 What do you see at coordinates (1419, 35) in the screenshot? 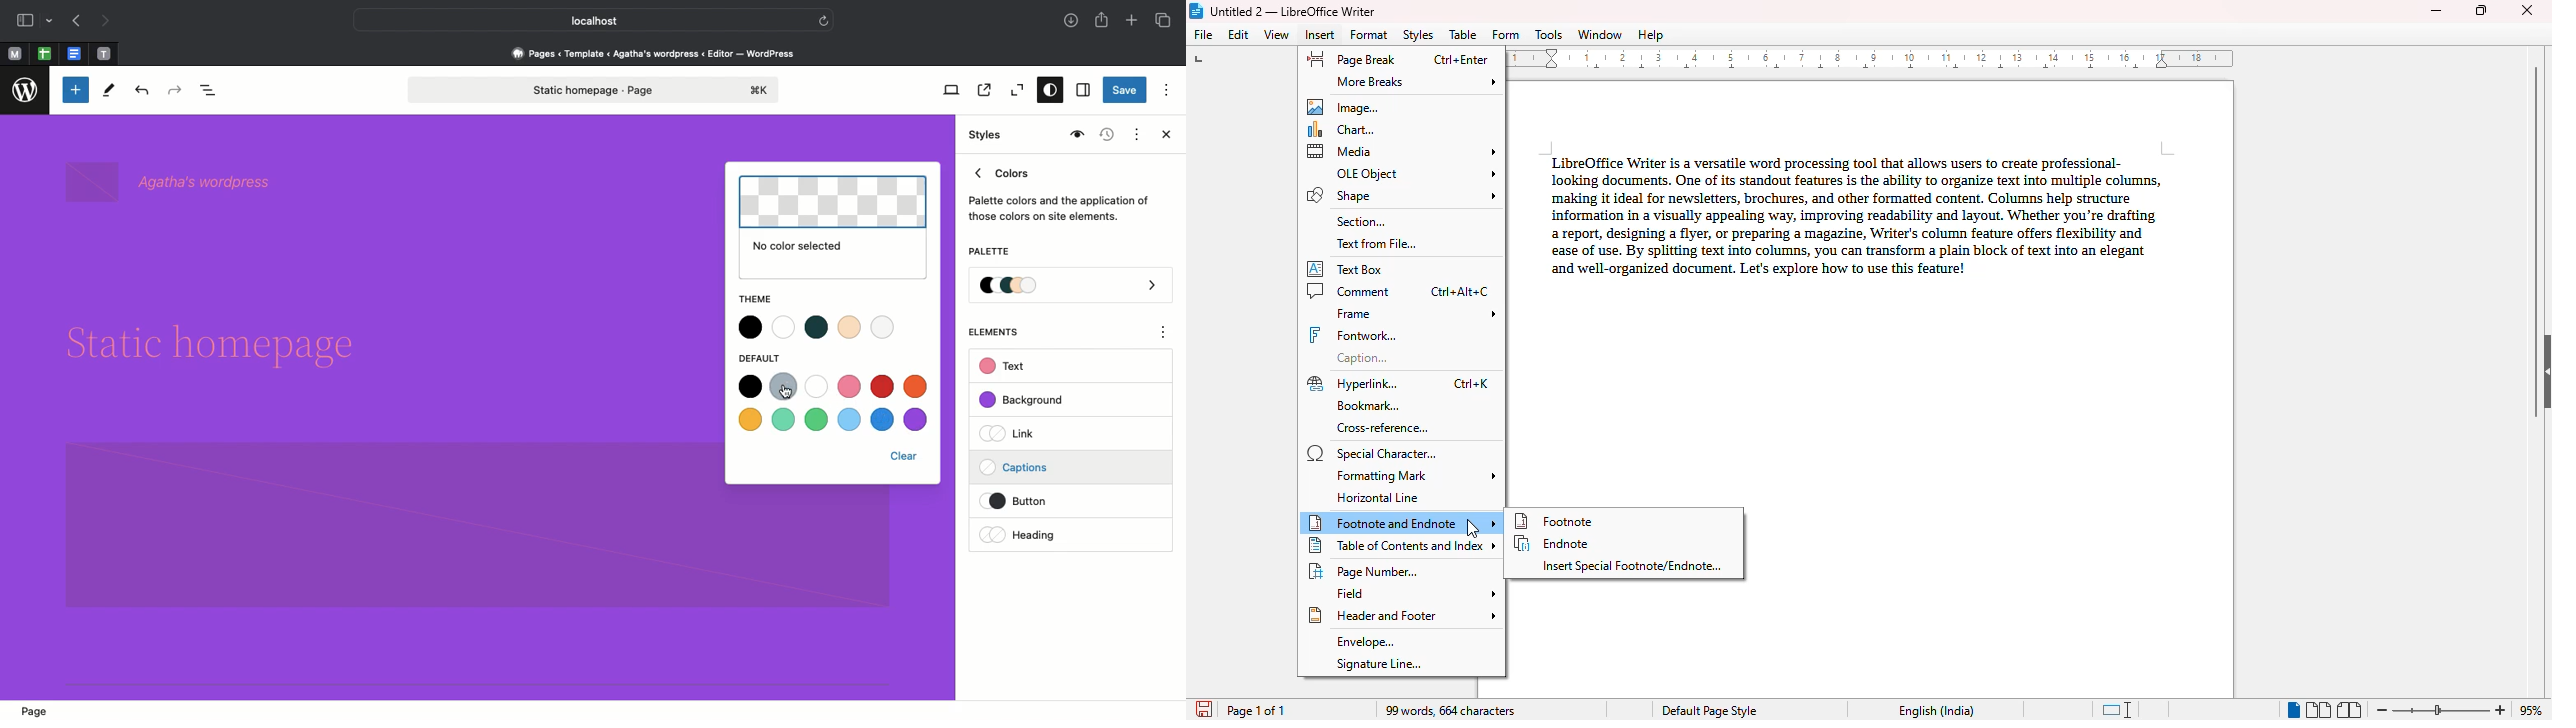
I see `styles` at bounding box center [1419, 35].